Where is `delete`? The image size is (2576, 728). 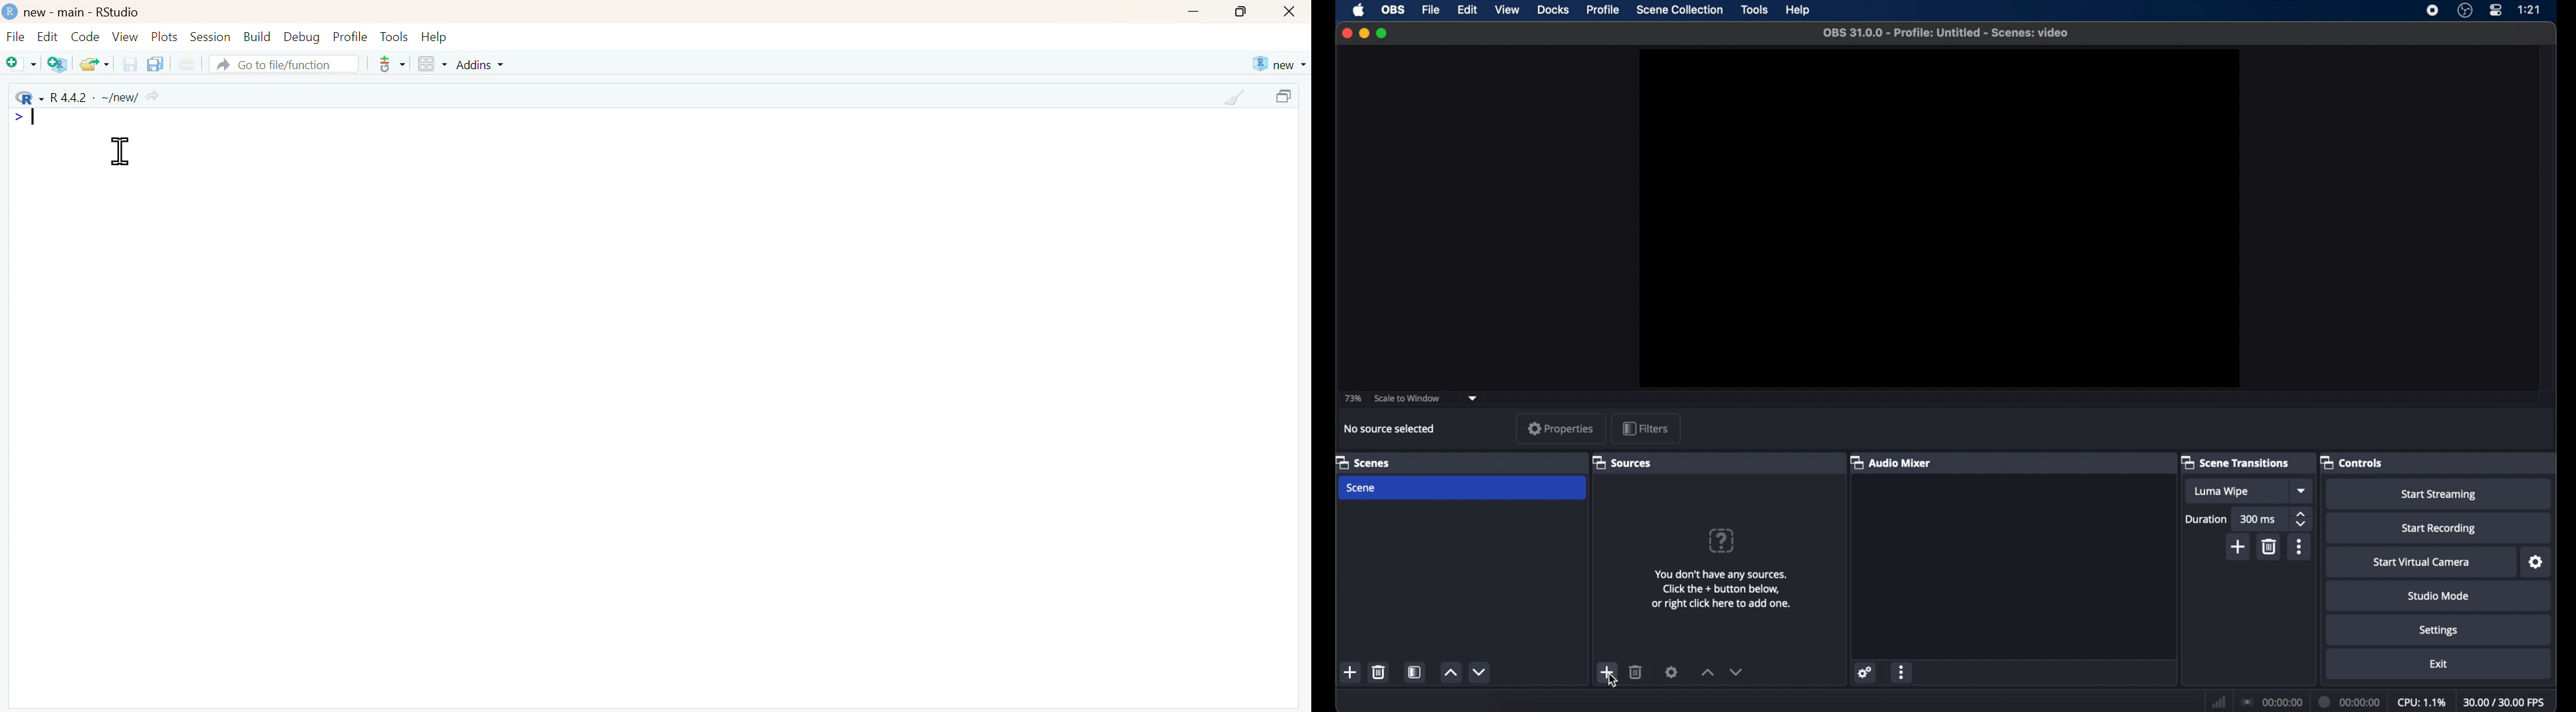 delete is located at coordinates (1636, 671).